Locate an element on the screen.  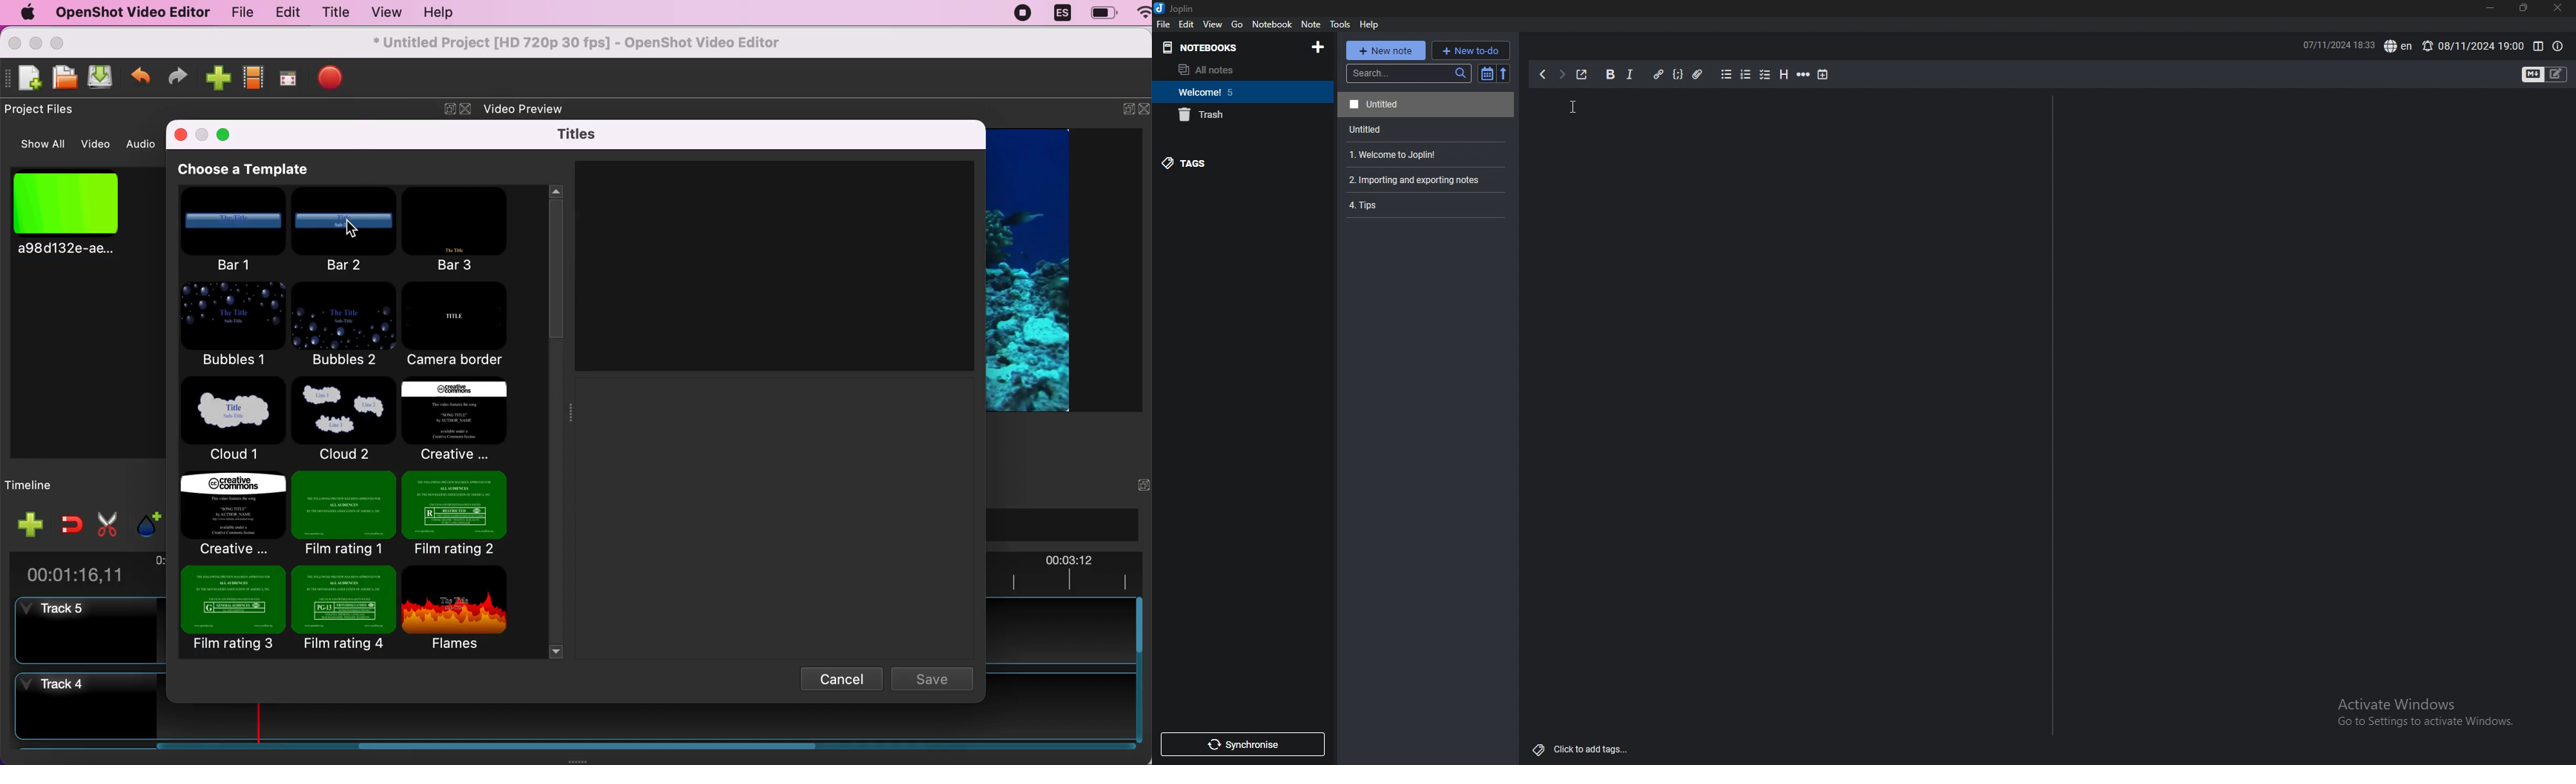
full screen is located at coordinates (291, 76).